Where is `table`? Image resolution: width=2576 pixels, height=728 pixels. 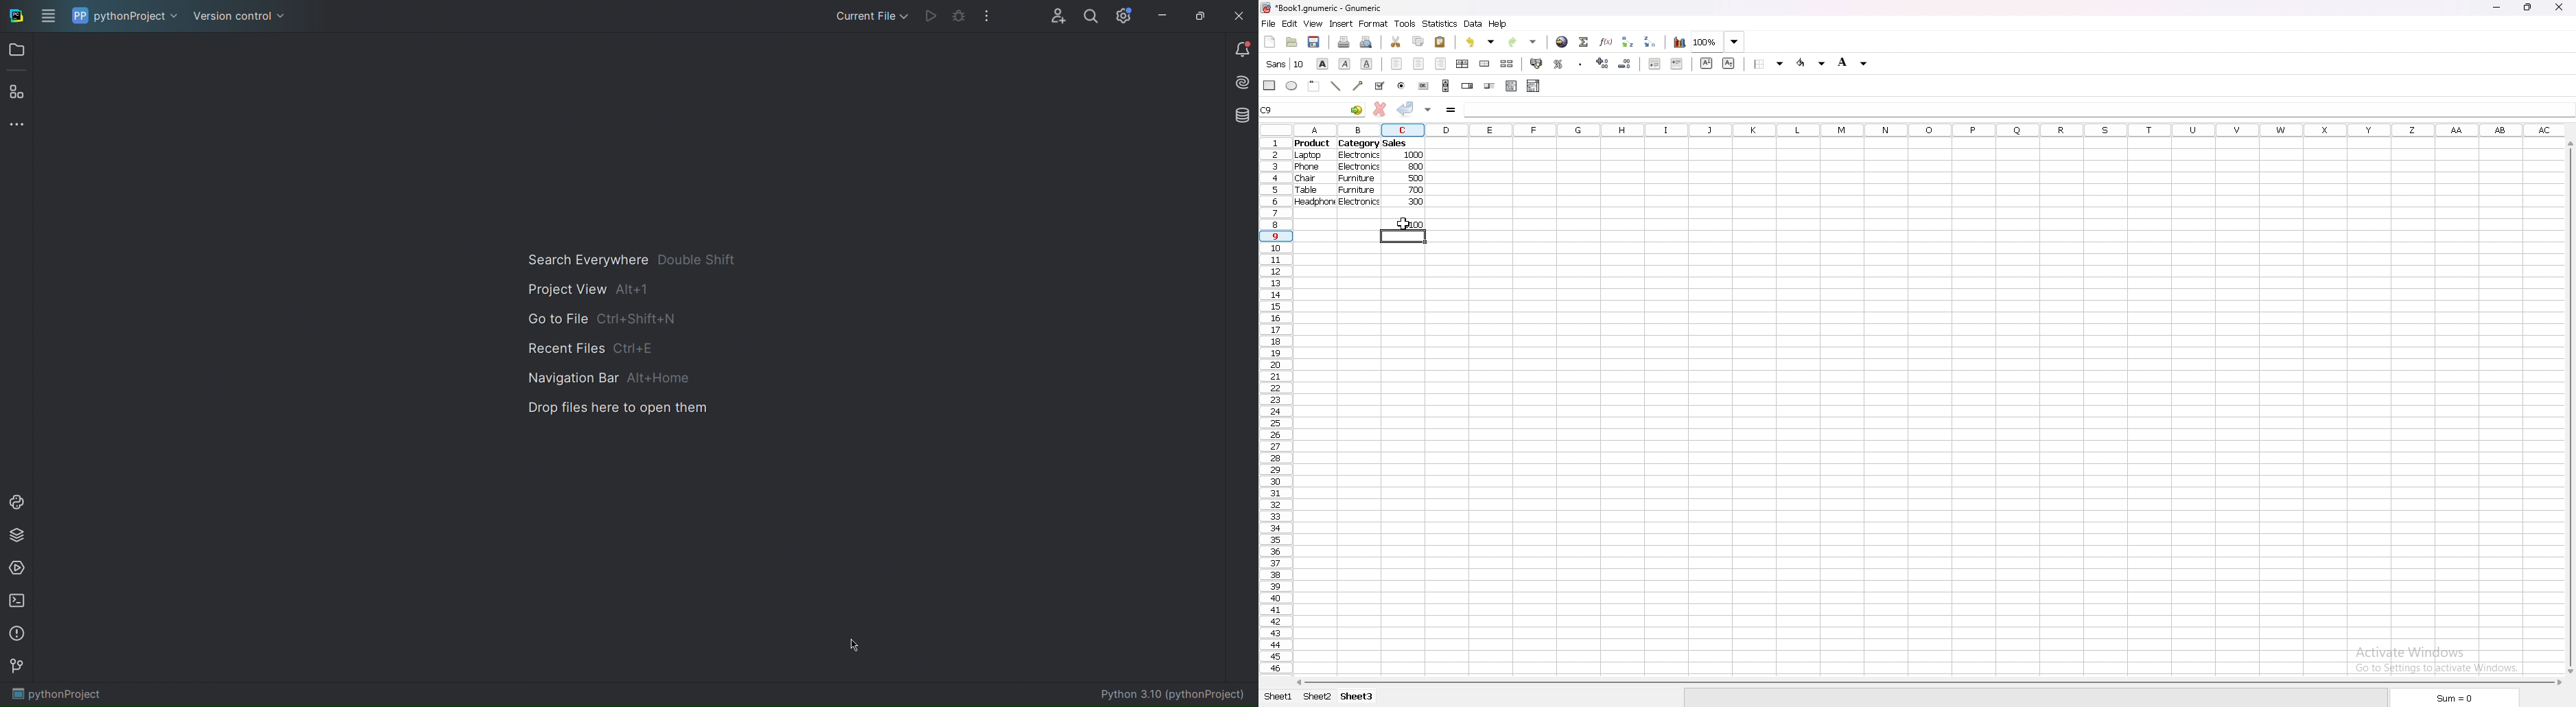
table is located at coordinates (1307, 189).